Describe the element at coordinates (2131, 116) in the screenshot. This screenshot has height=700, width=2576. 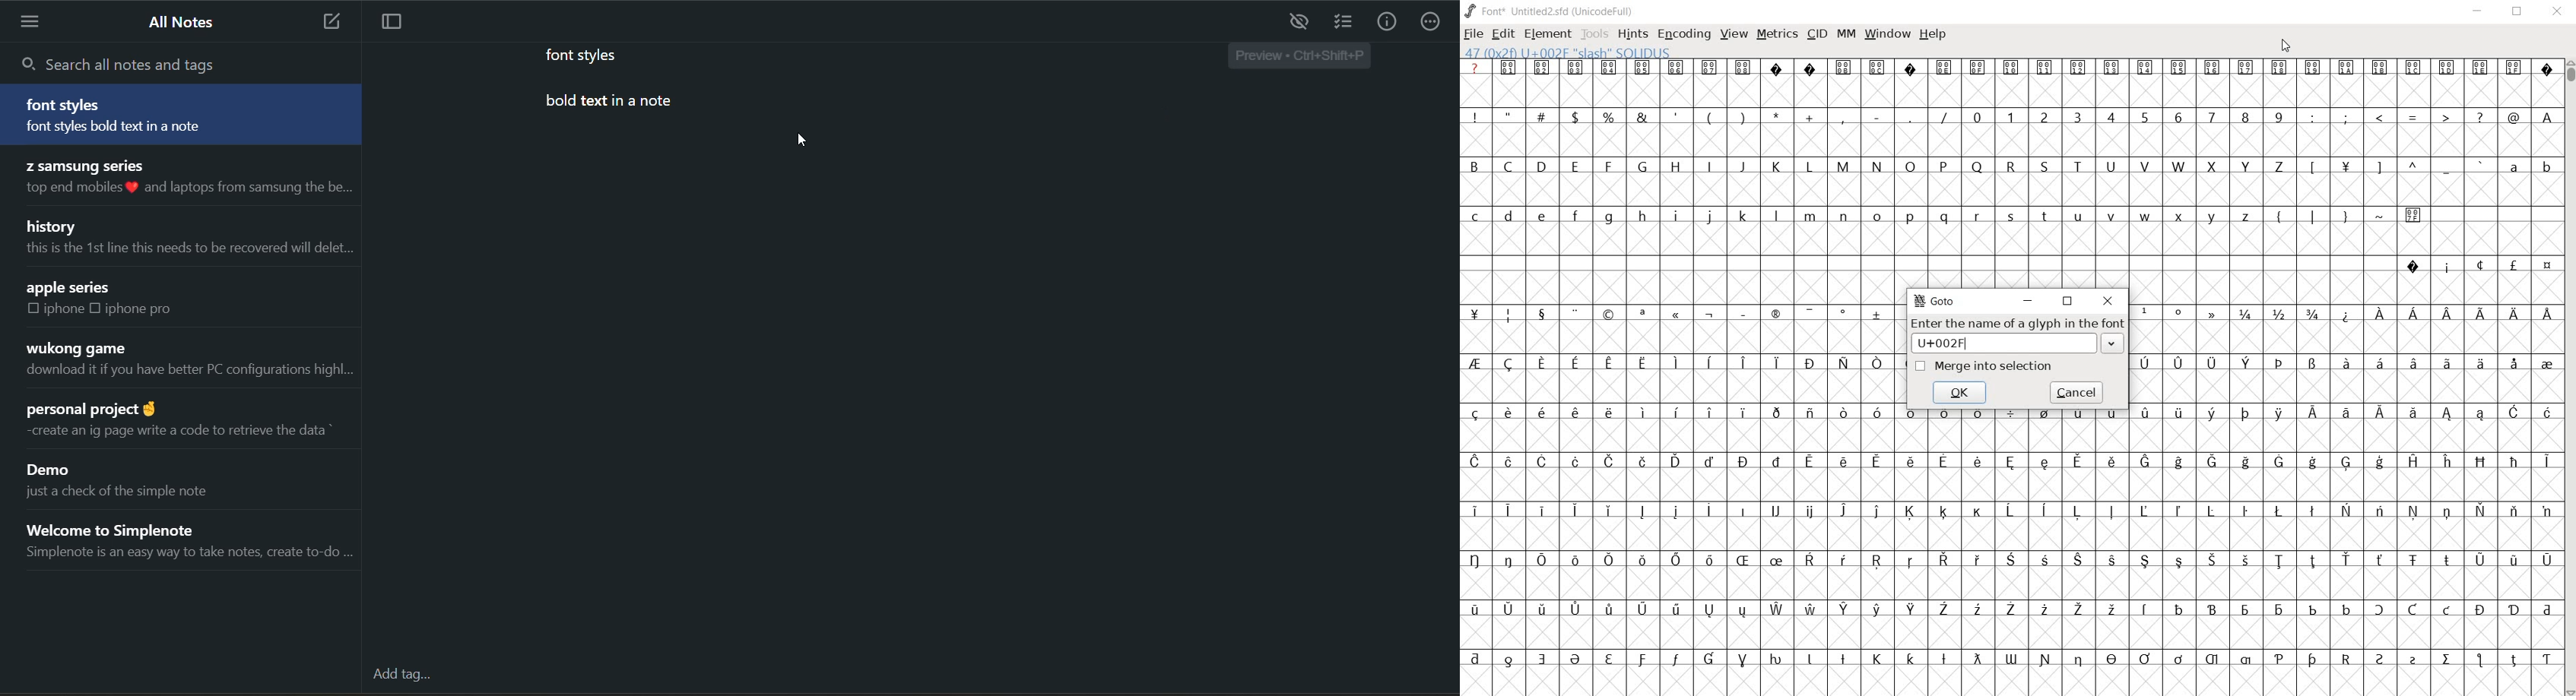
I see `numbers 0 -9 ` at that location.